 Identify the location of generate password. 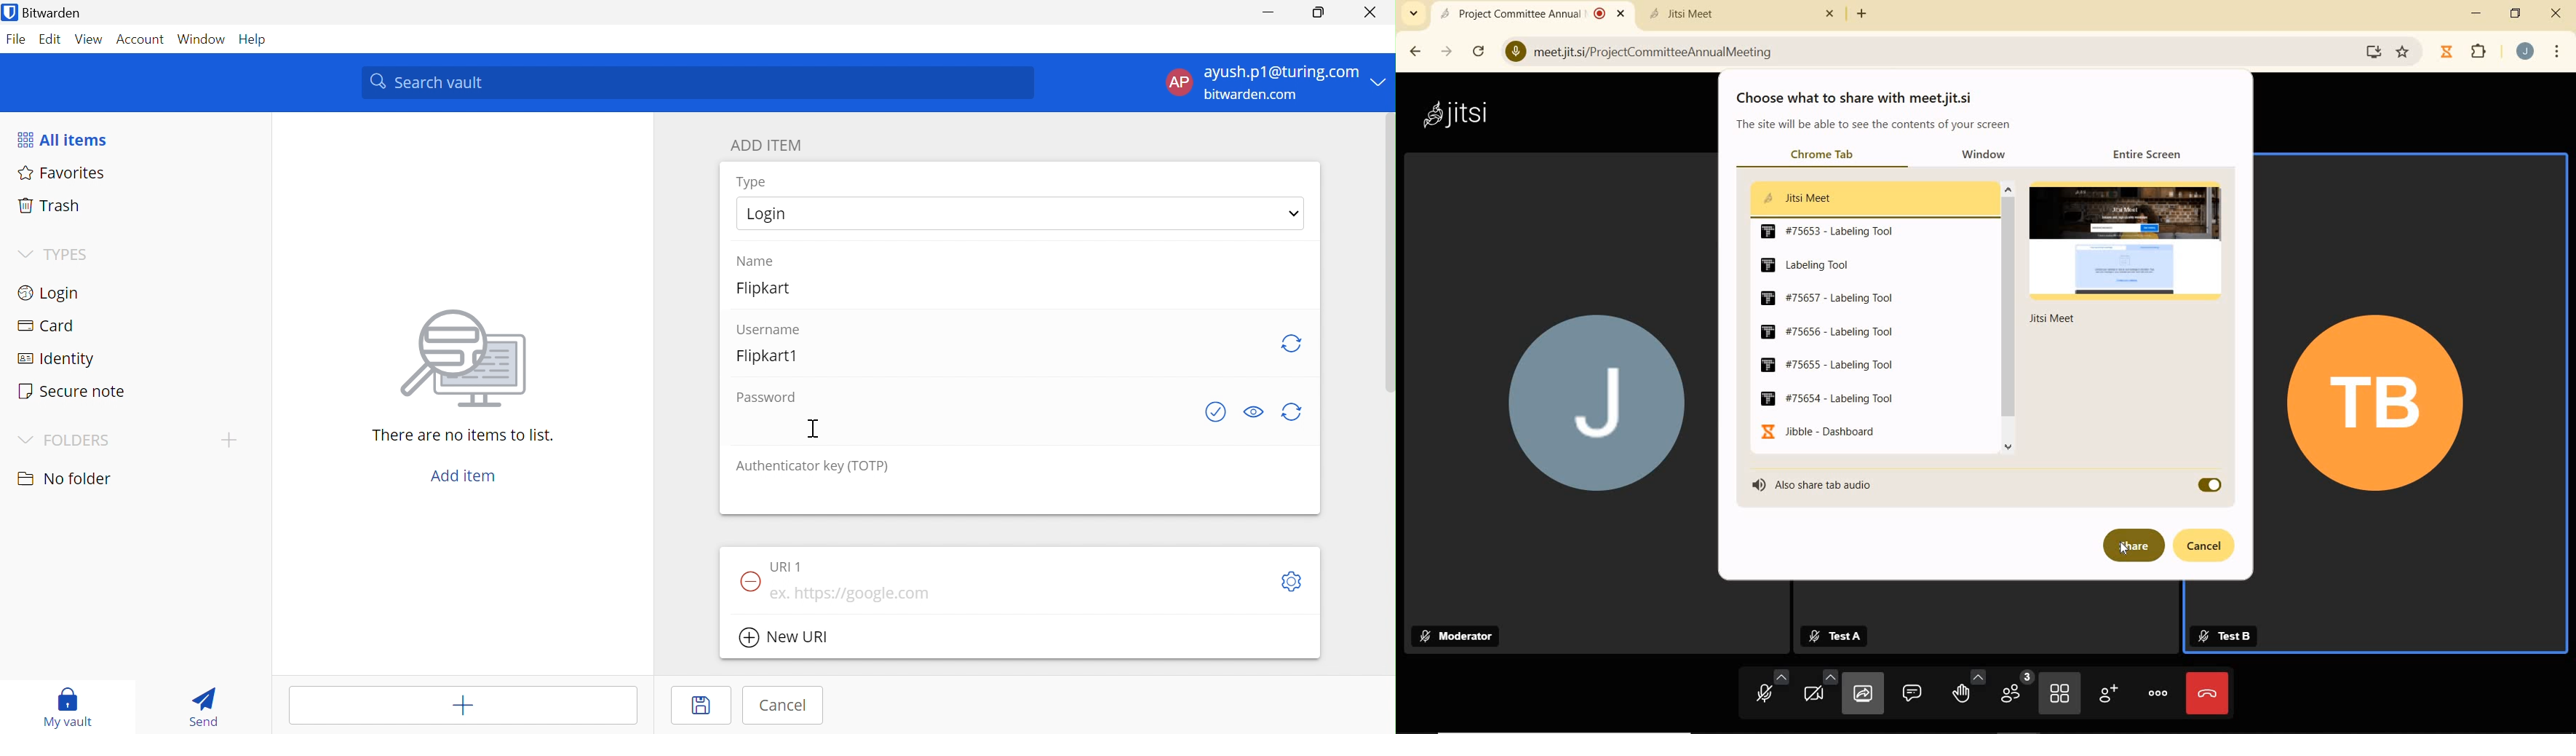
(1292, 413).